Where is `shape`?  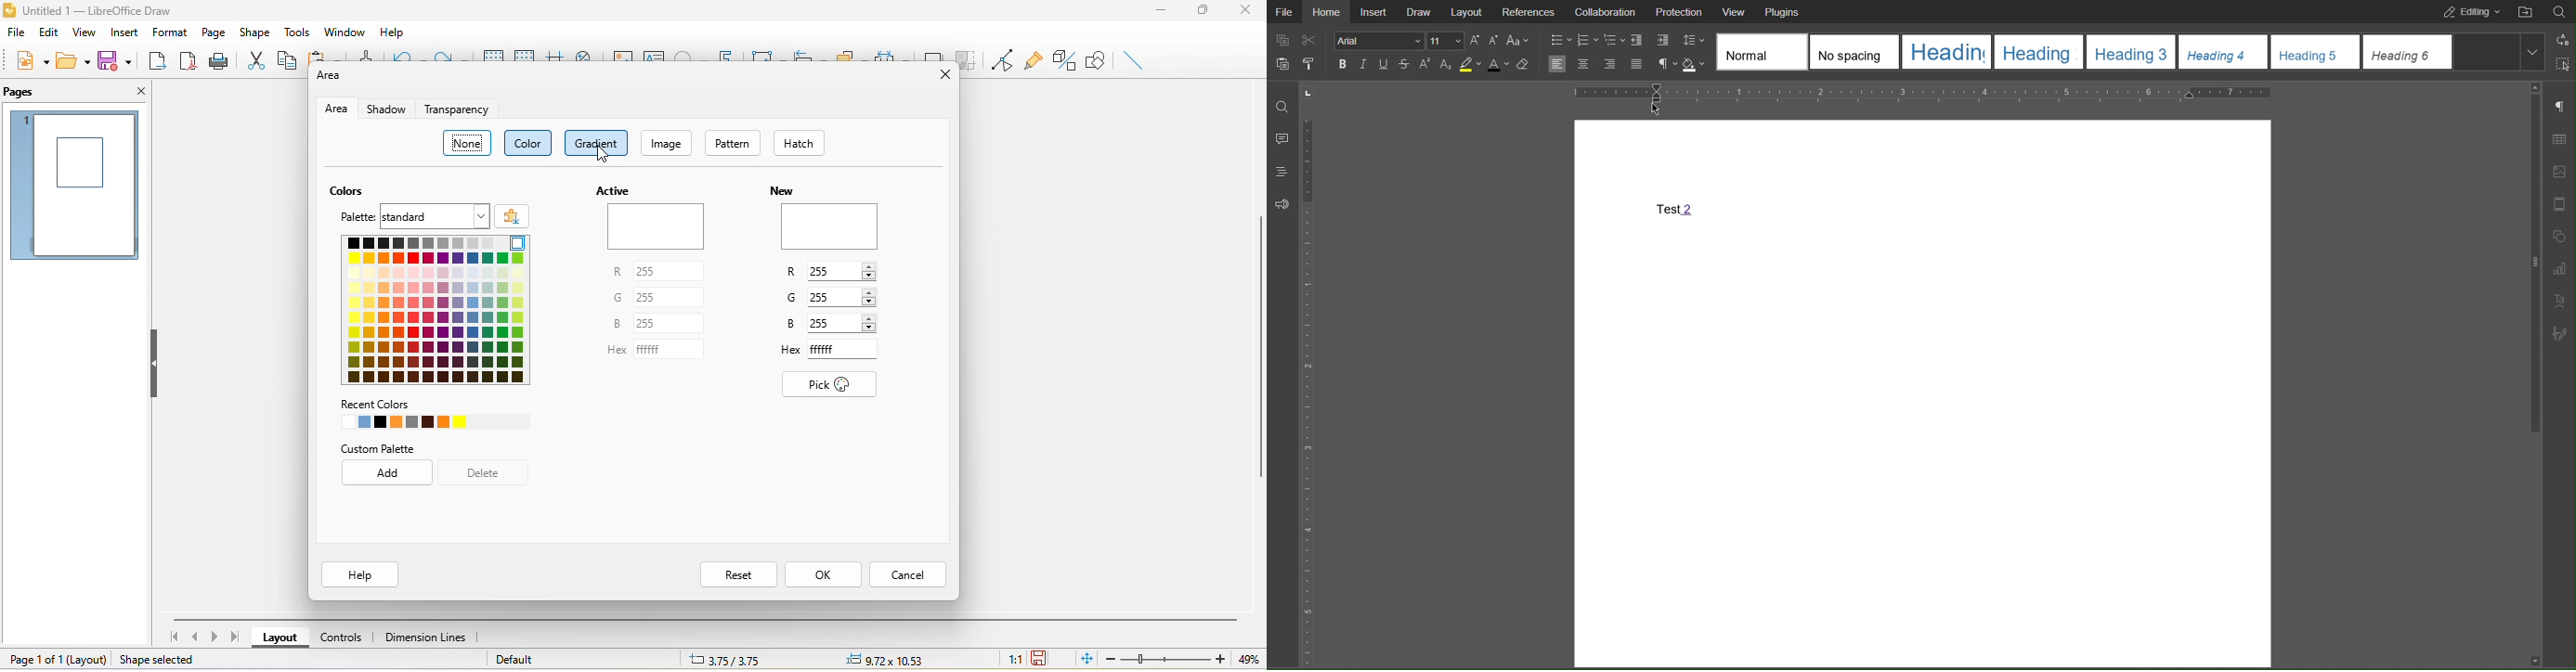 shape is located at coordinates (255, 32).